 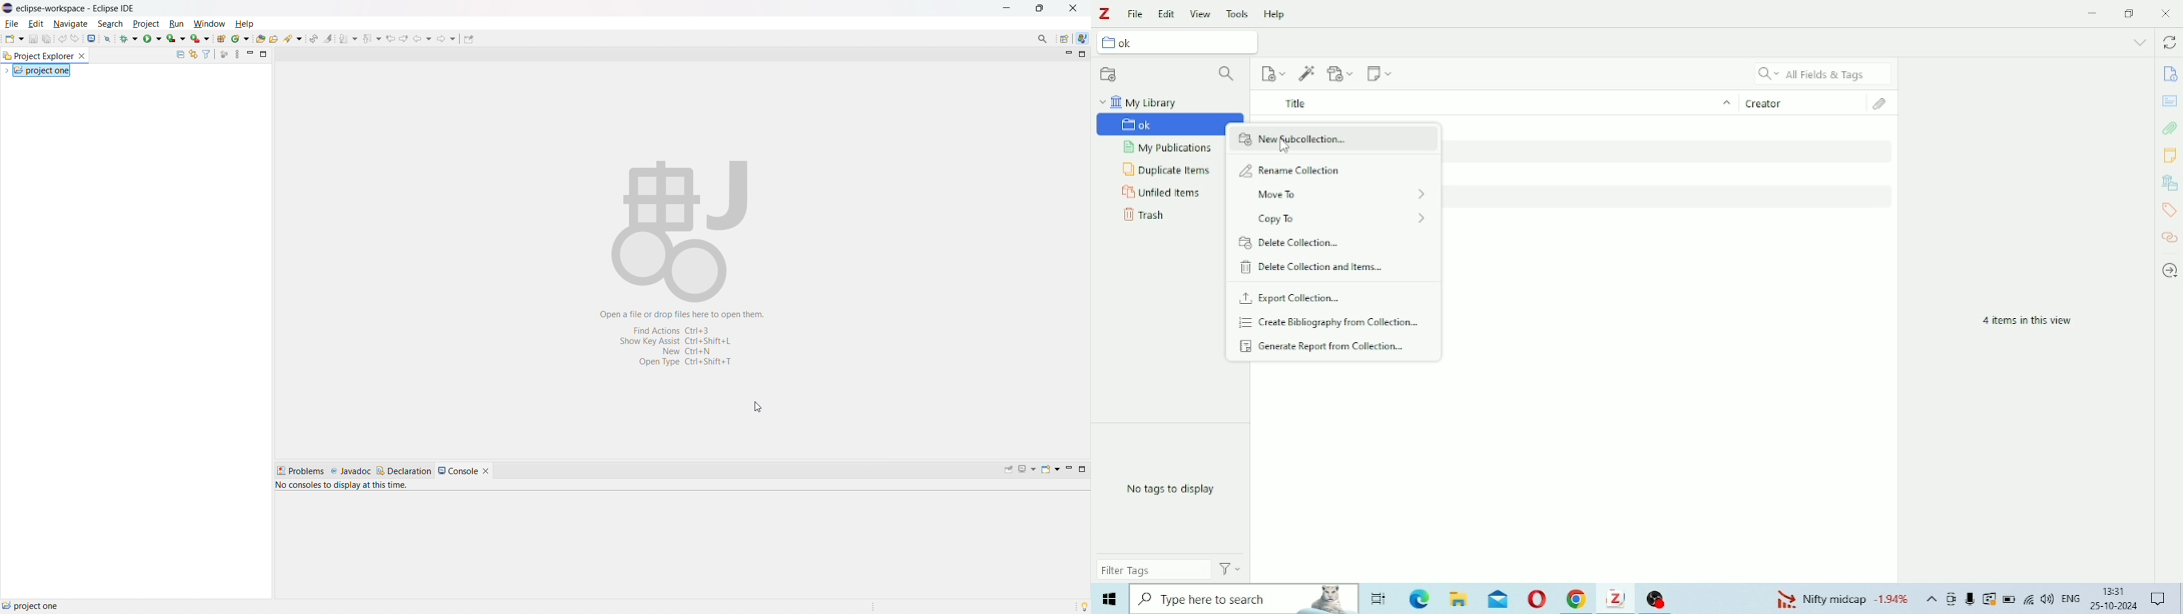 I want to click on open console, so click(x=1051, y=469).